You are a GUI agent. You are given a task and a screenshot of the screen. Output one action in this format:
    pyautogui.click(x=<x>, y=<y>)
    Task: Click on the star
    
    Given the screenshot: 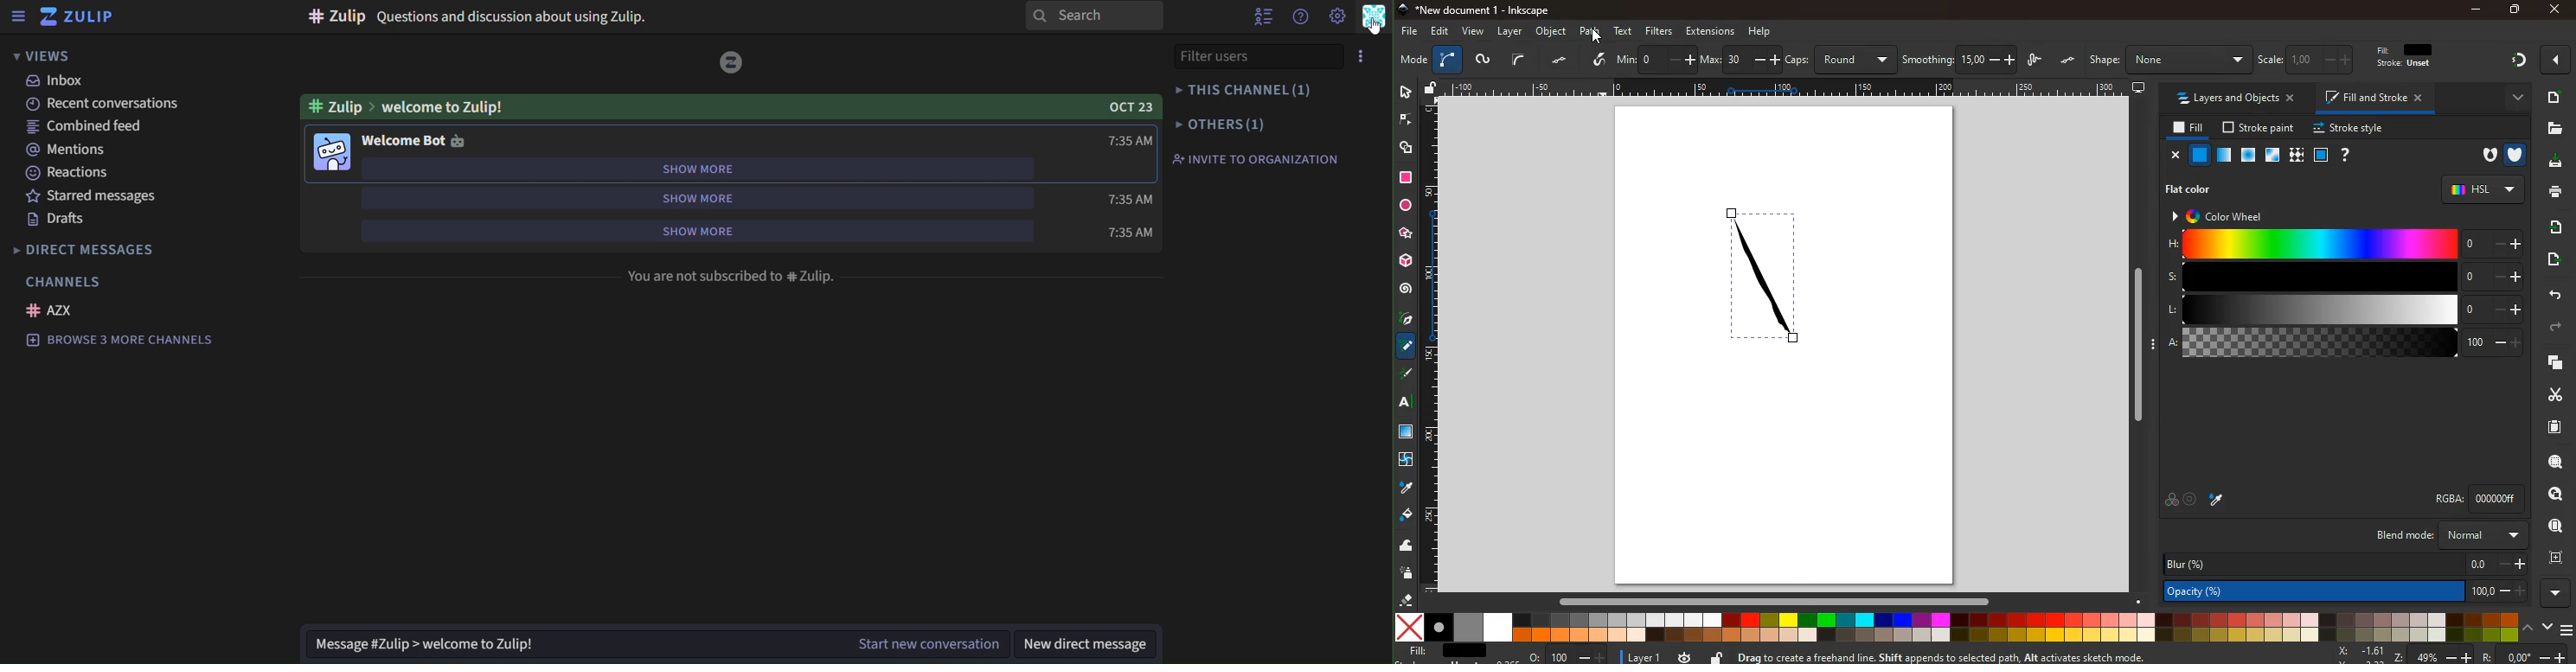 What is the action you would take?
    pyautogui.click(x=1406, y=234)
    